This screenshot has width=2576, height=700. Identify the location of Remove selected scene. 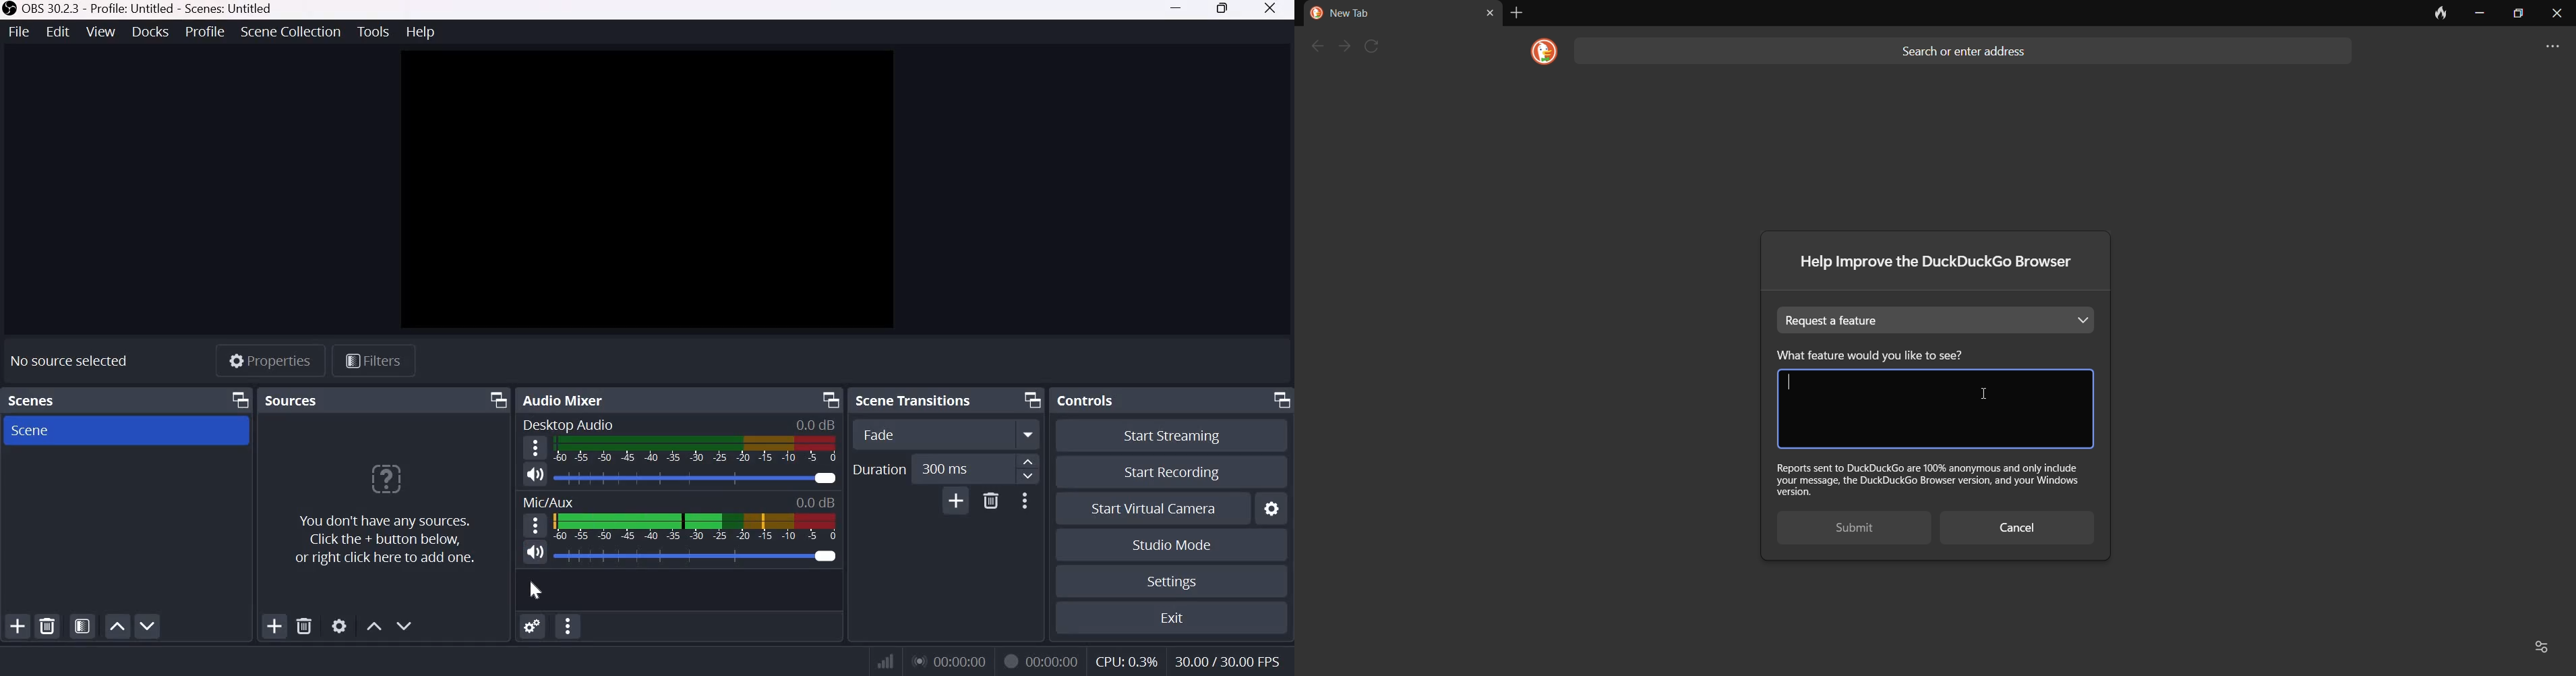
(47, 625).